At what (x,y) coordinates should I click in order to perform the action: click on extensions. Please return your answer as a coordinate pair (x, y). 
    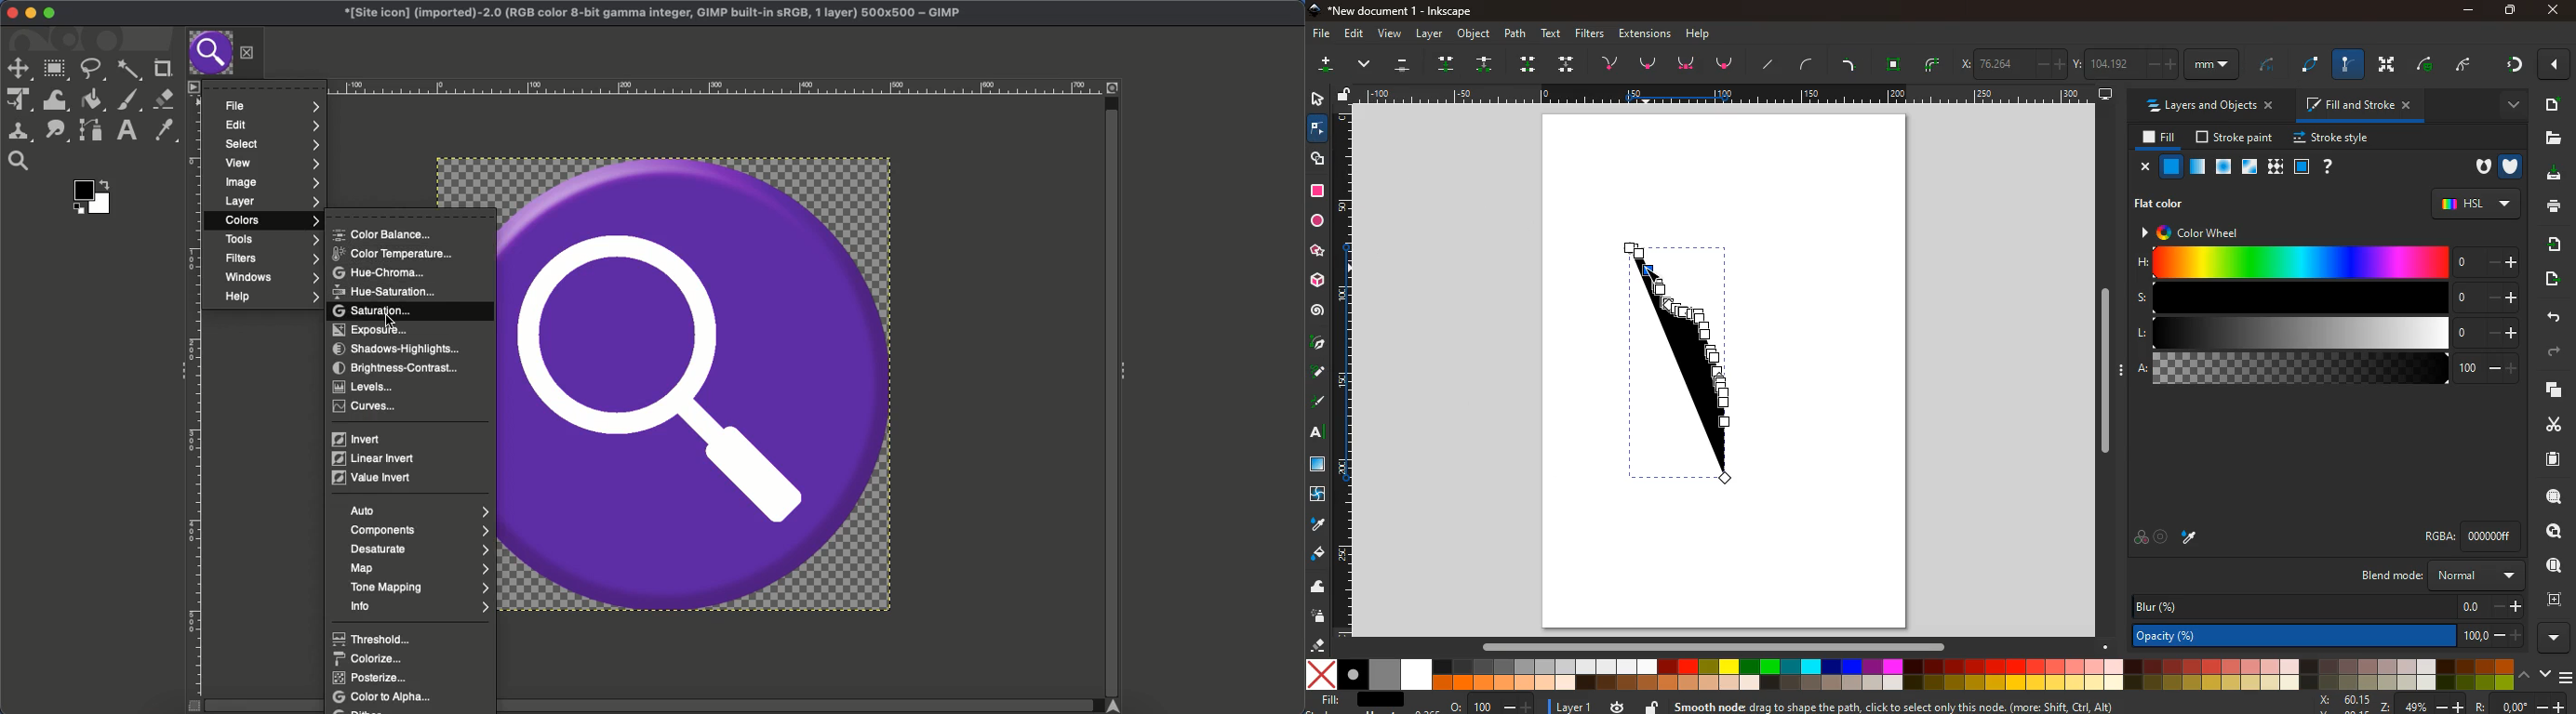
    Looking at the image, I should click on (1645, 33).